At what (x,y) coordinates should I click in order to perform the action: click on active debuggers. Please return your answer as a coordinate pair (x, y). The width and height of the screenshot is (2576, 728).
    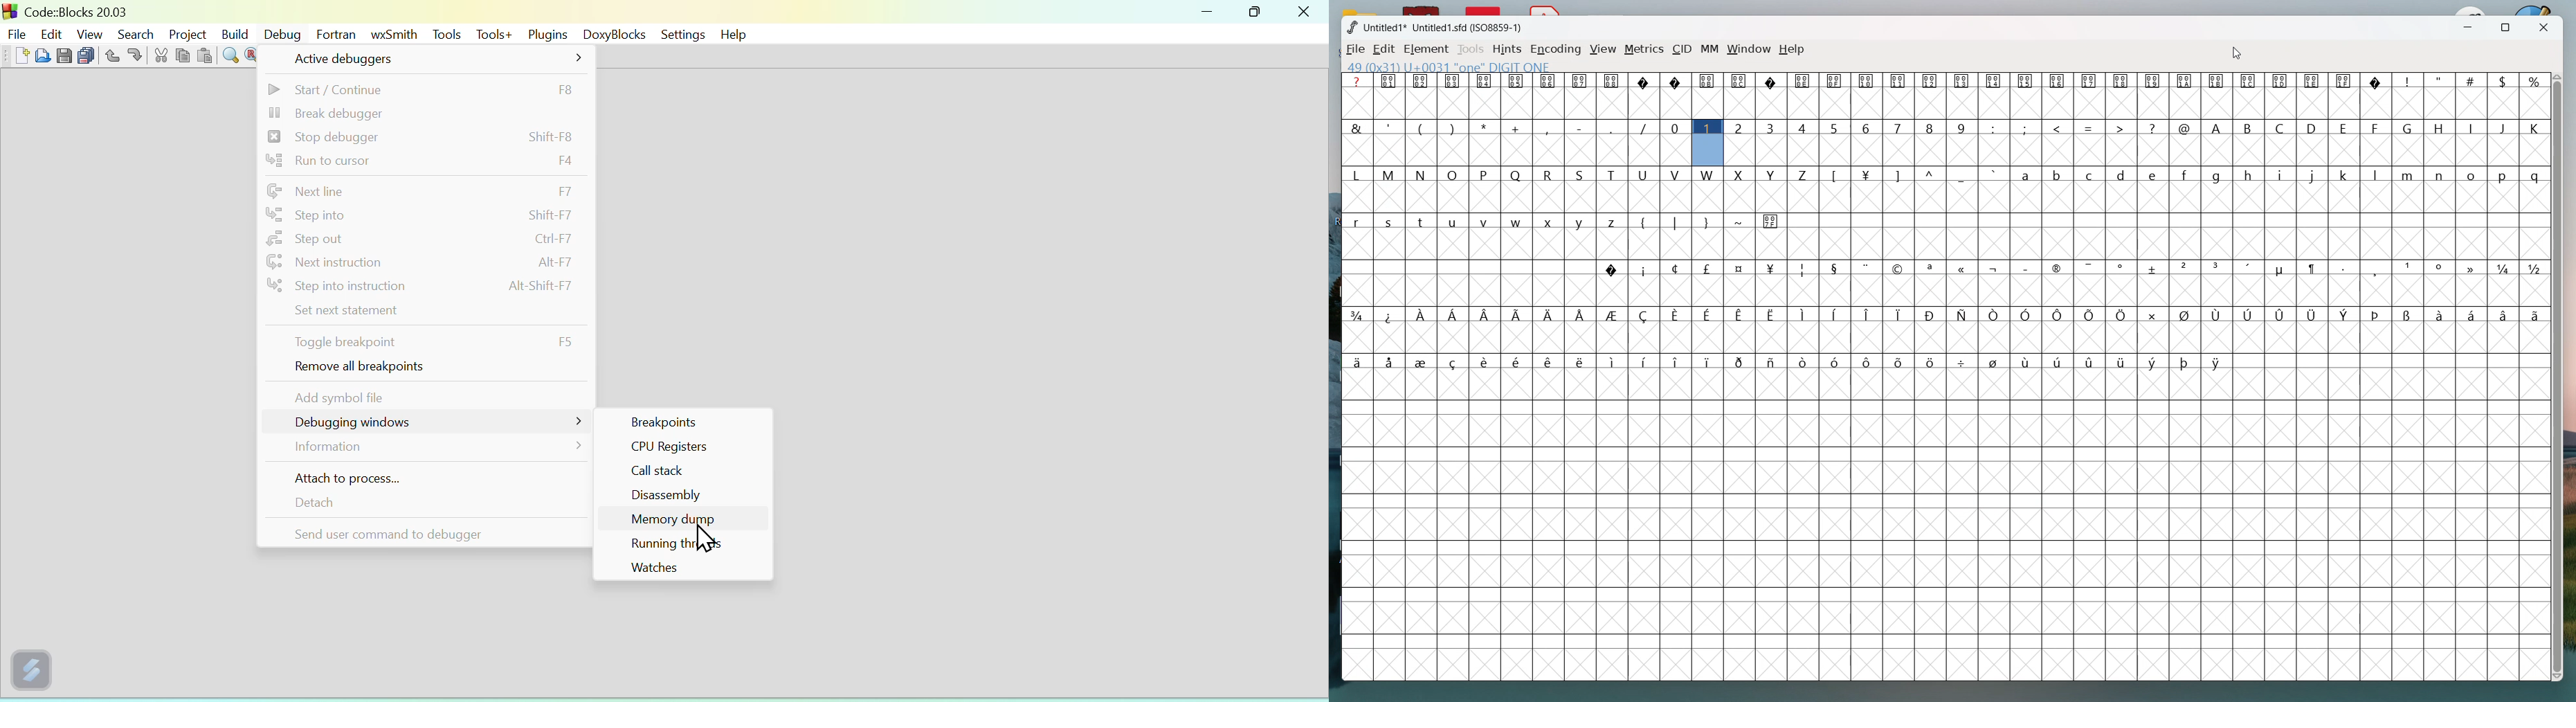
    Looking at the image, I should click on (433, 59).